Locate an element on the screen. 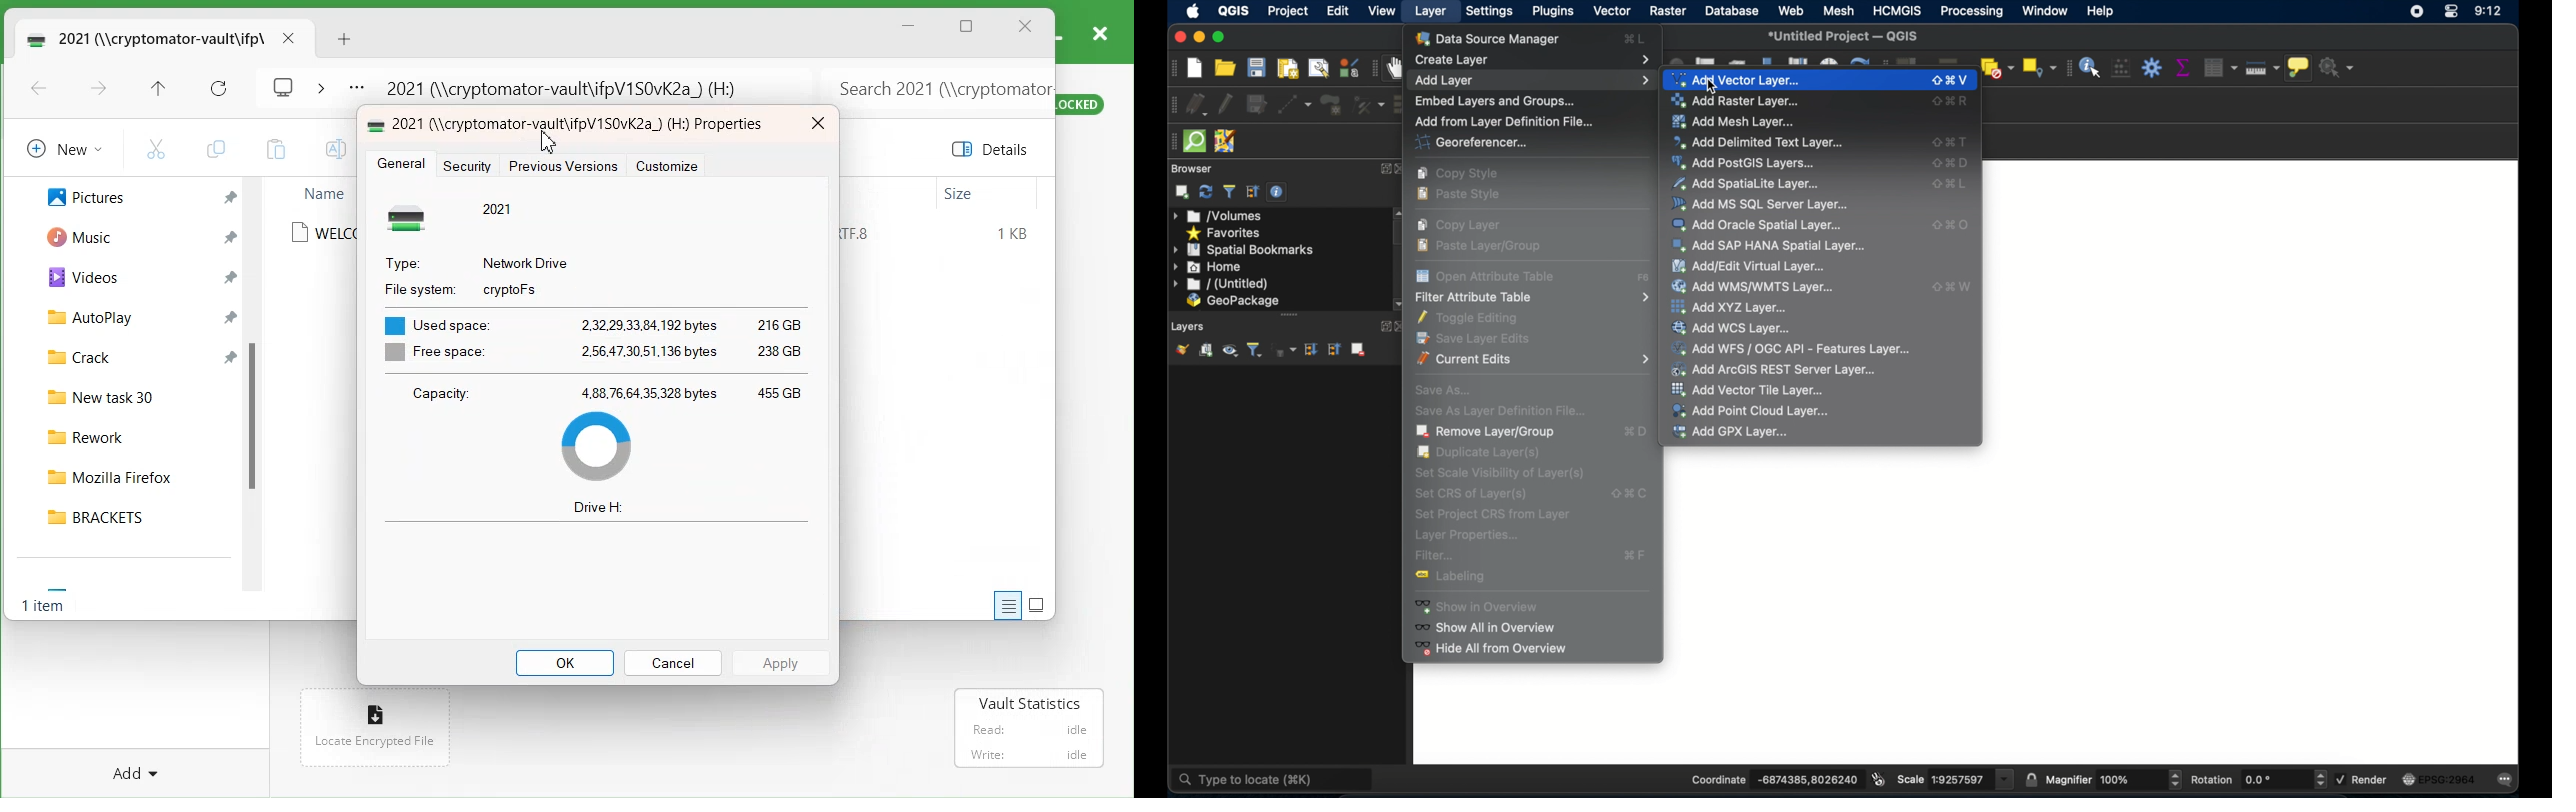 The width and height of the screenshot is (2576, 812). Add  is located at coordinates (137, 770).